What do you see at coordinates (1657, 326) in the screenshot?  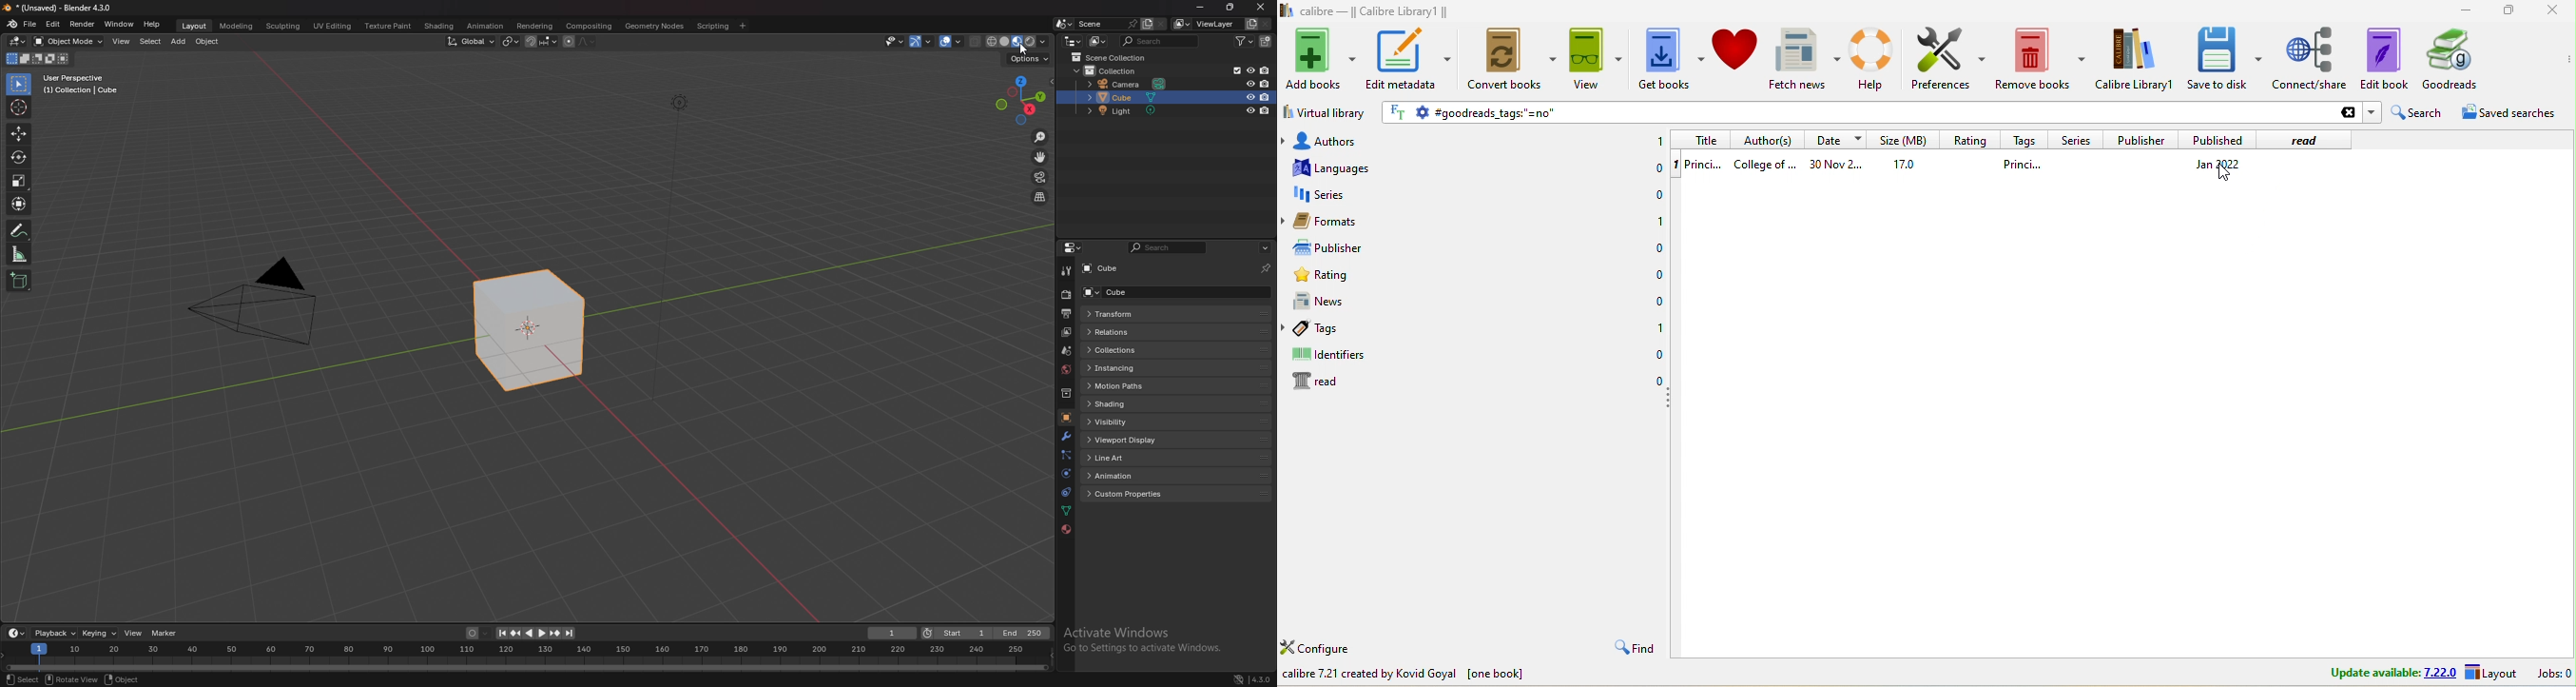 I see `1` at bounding box center [1657, 326].